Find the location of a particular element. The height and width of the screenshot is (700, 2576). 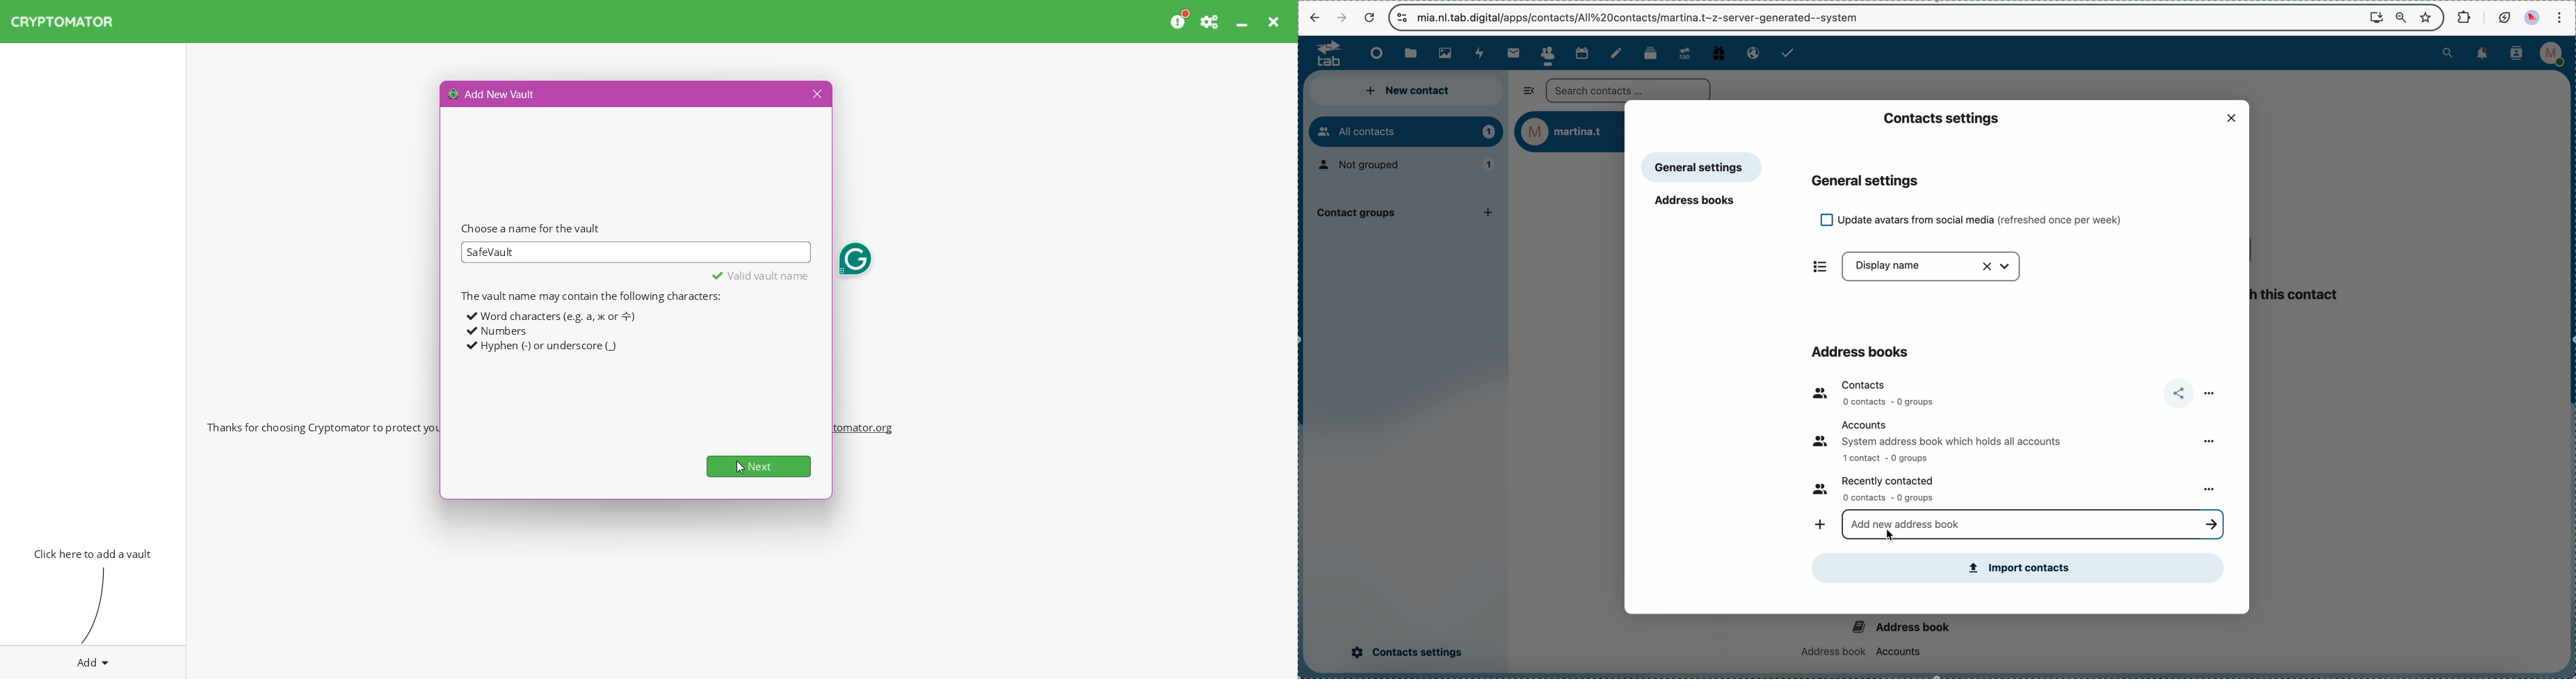

contact group is located at coordinates (1405, 215).